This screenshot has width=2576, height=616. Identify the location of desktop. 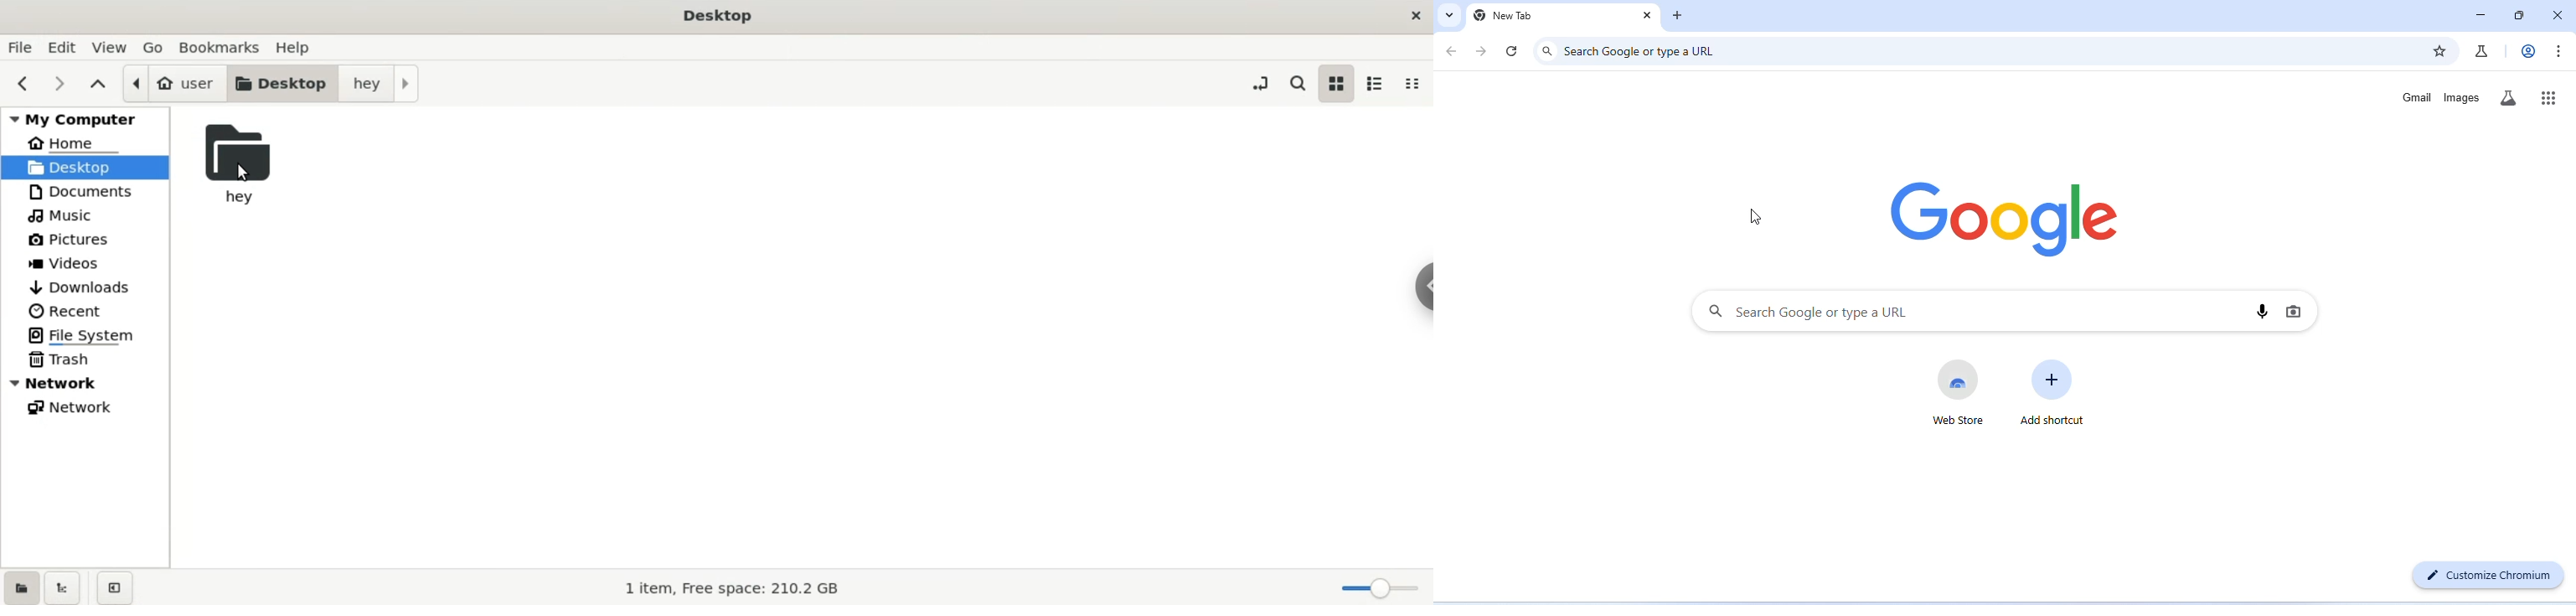
(723, 16).